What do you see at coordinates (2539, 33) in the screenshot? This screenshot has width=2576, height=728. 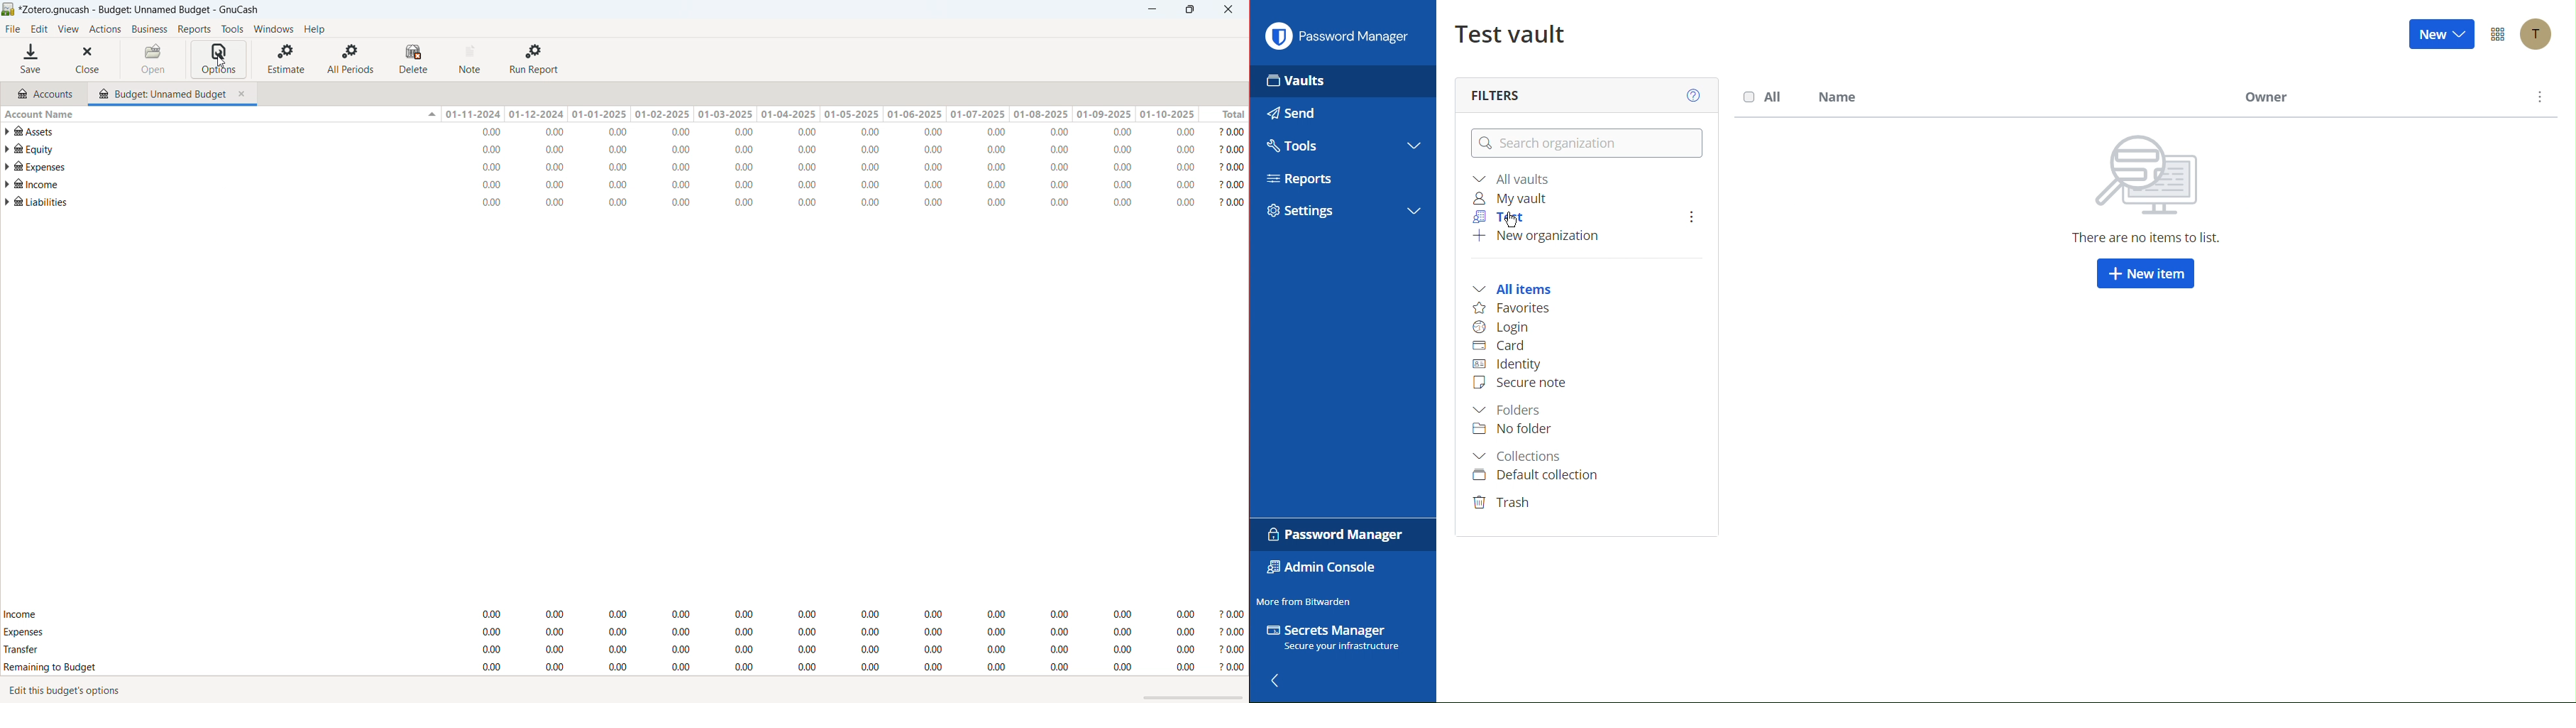 I see `Account` at bounding box center [2539, 33].